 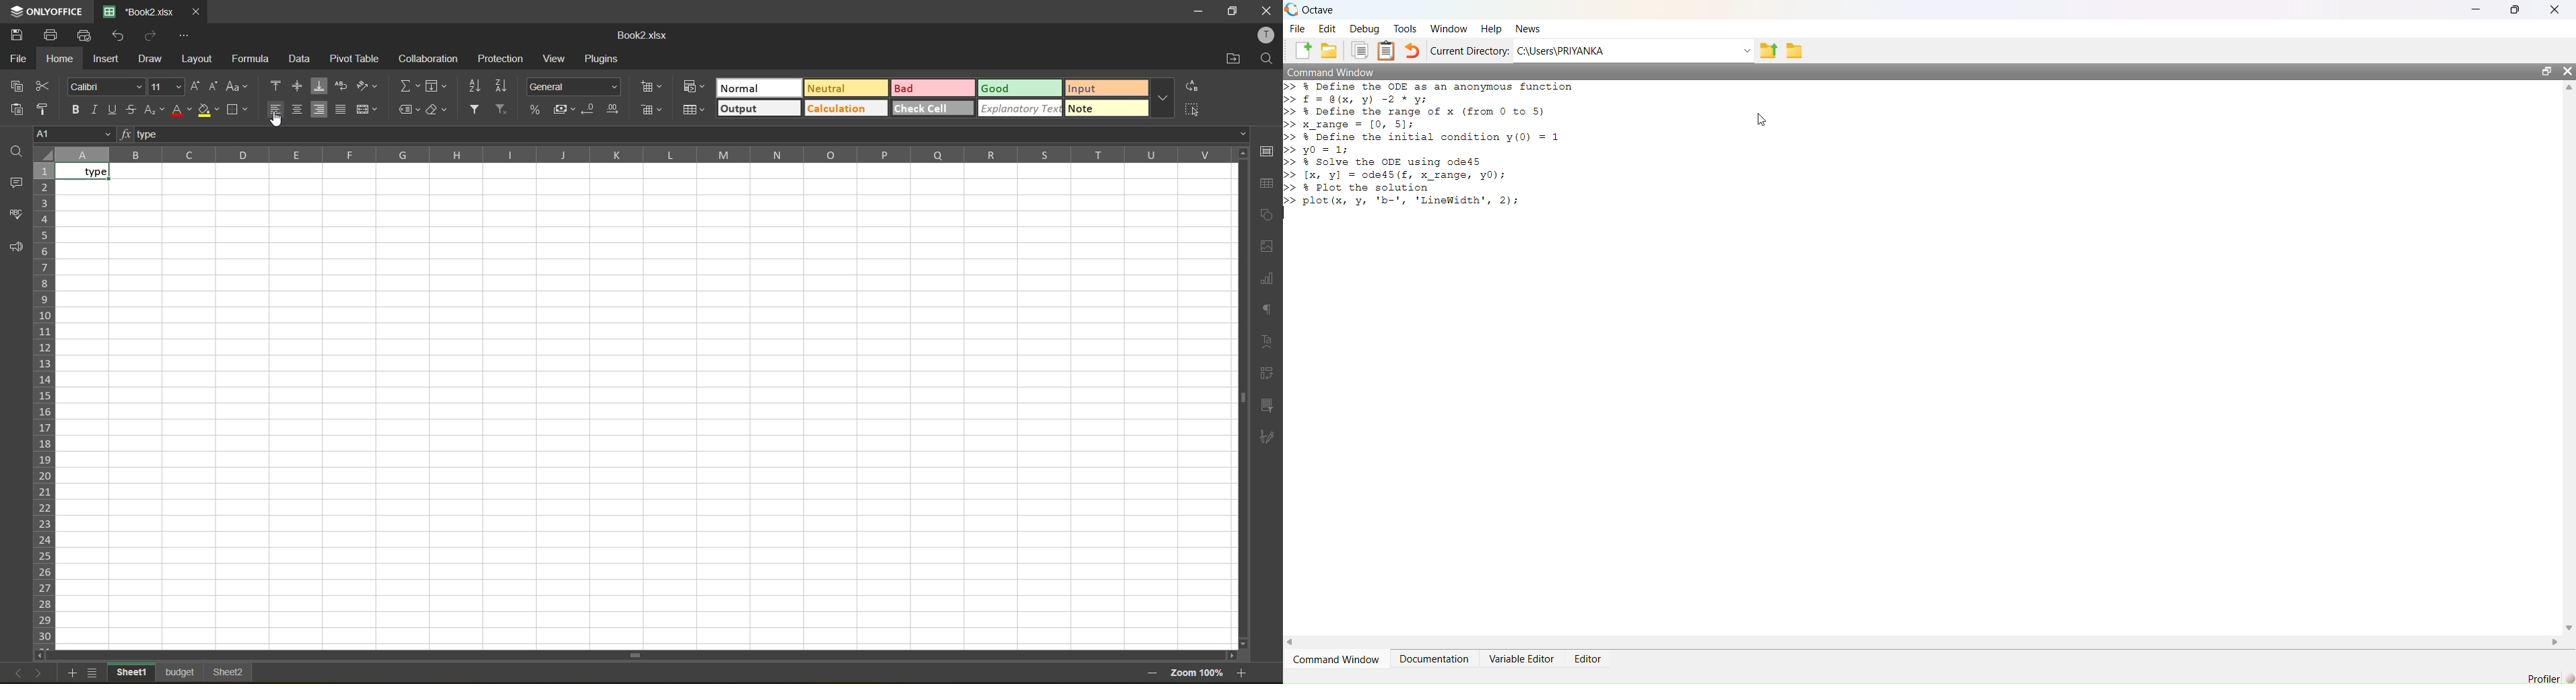 What do you see at coordinates (1268, 184) in the screenshot?
I see `table` at bounding box center [1268, 184].